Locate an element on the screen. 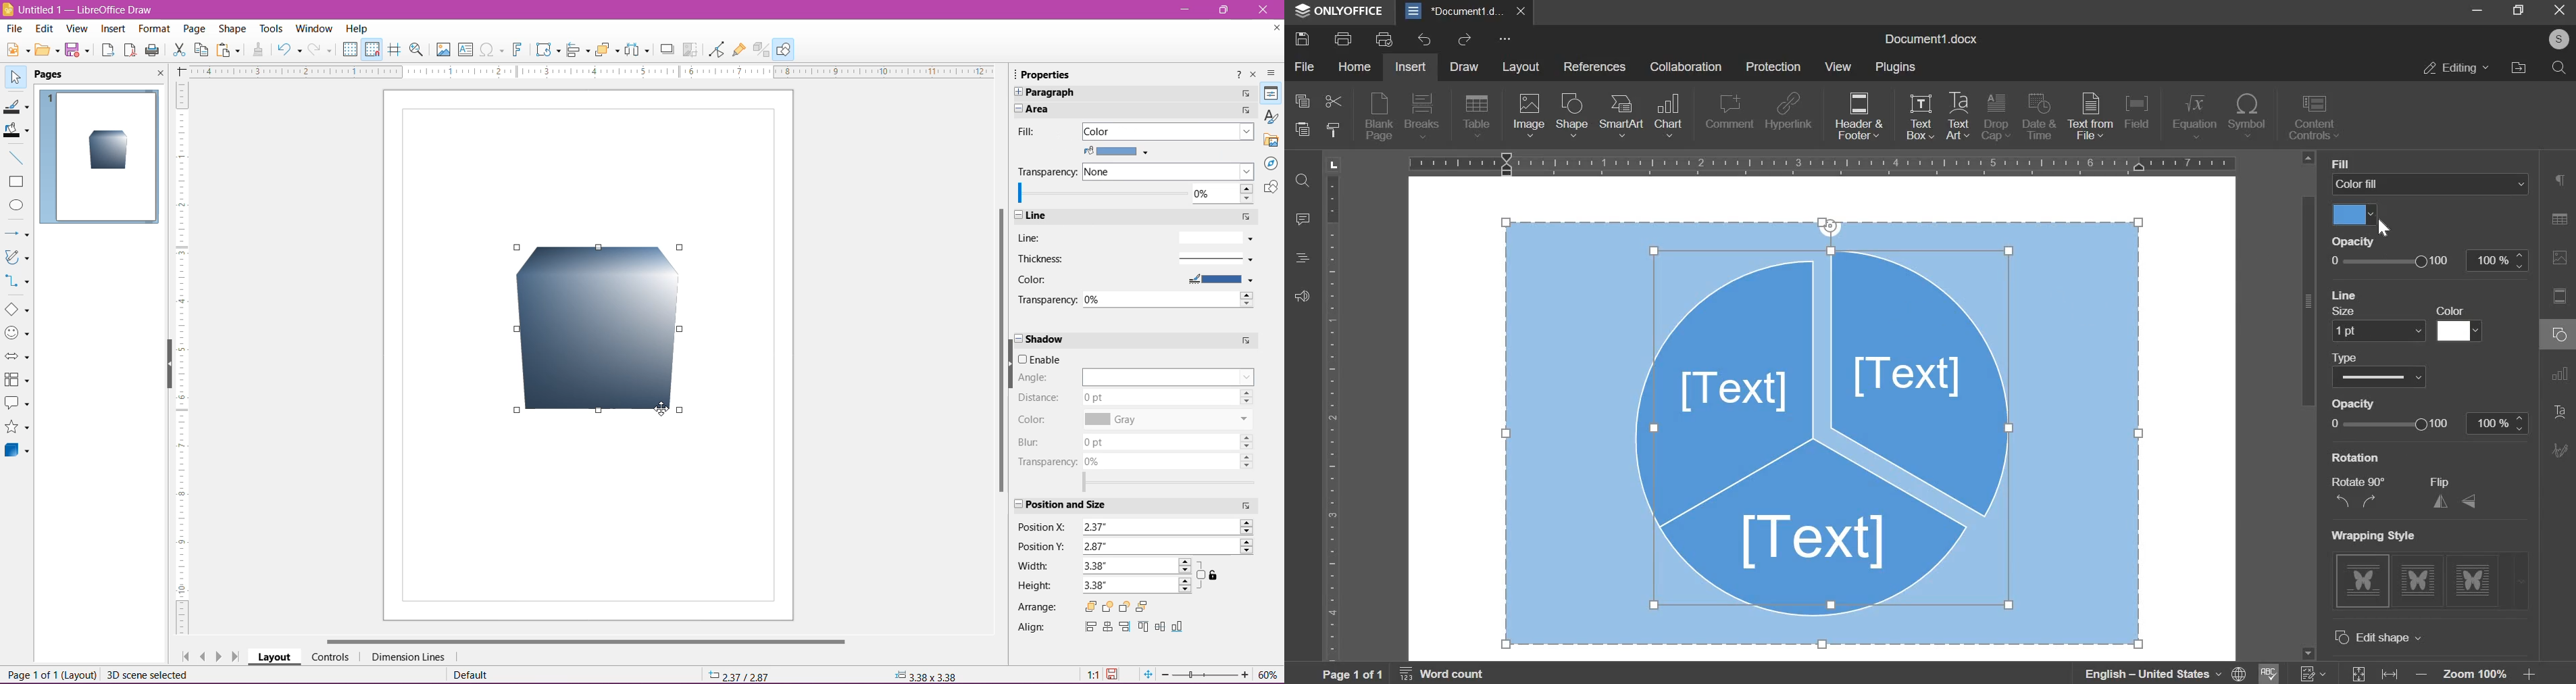 The width and height of the screenshot is (2576, 700). language is located at coordinates (2154, 673).